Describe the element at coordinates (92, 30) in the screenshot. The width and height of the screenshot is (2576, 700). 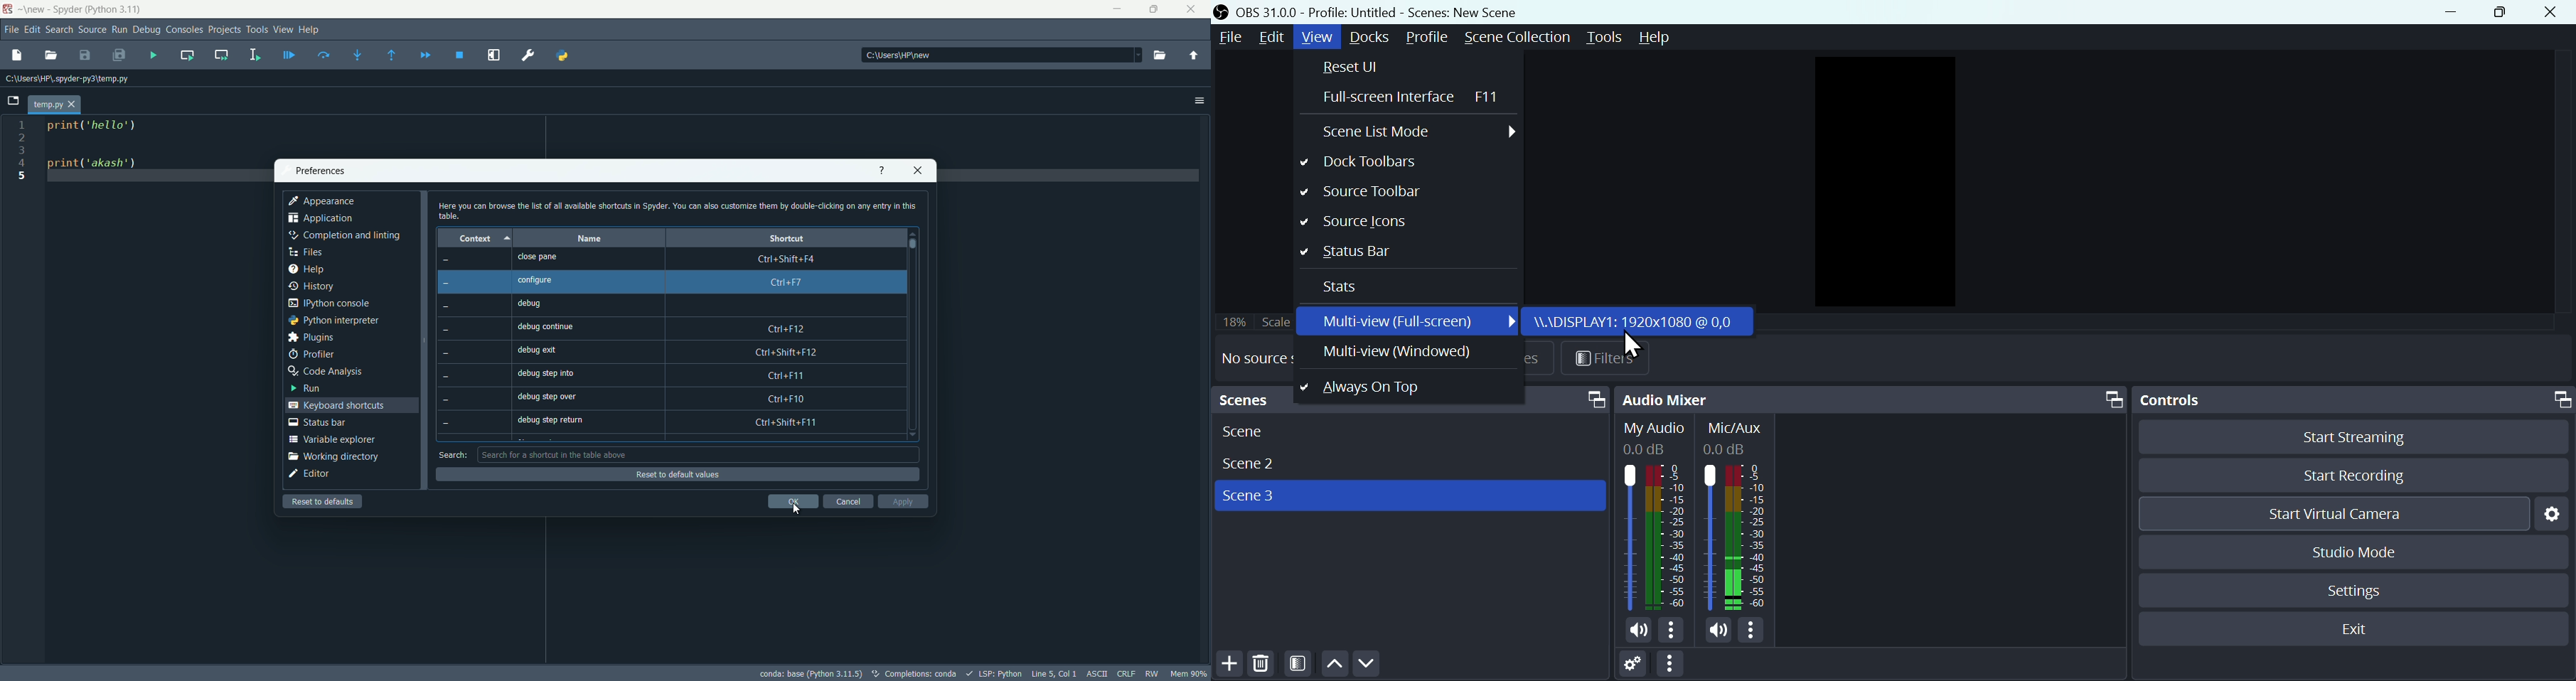
I see `source menu` at that location.